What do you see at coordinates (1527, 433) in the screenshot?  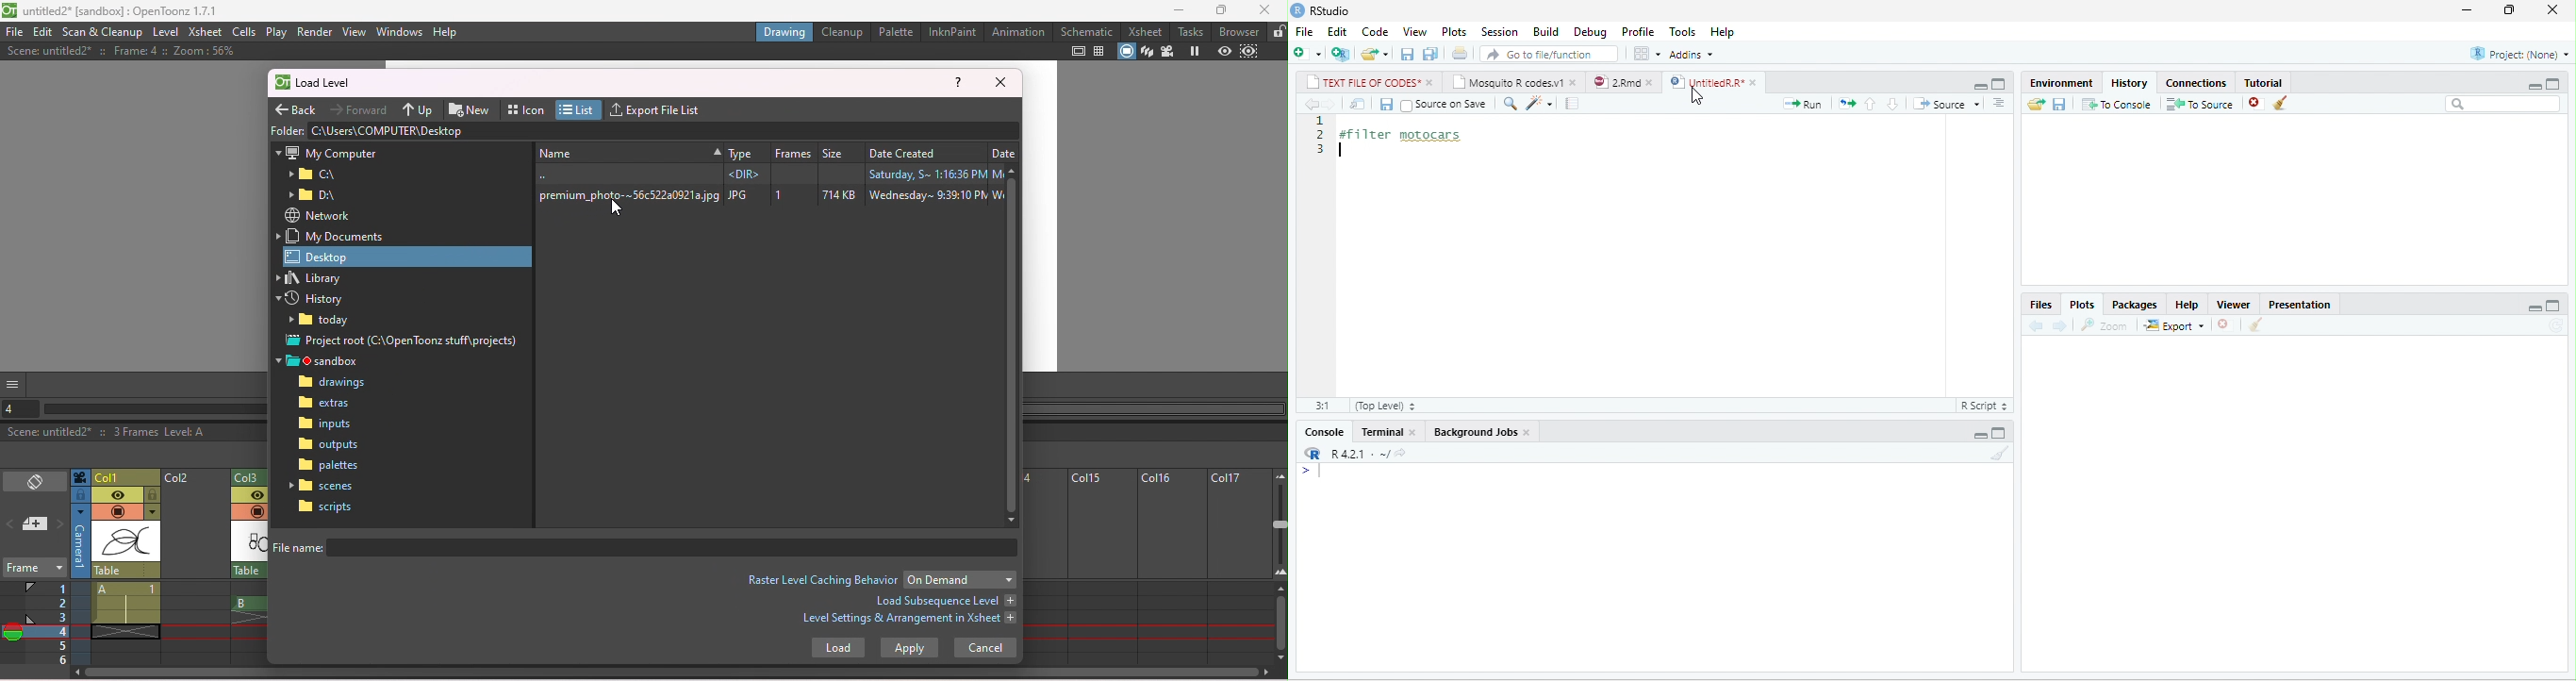 I see `close` at bounding box center [1527, 433].